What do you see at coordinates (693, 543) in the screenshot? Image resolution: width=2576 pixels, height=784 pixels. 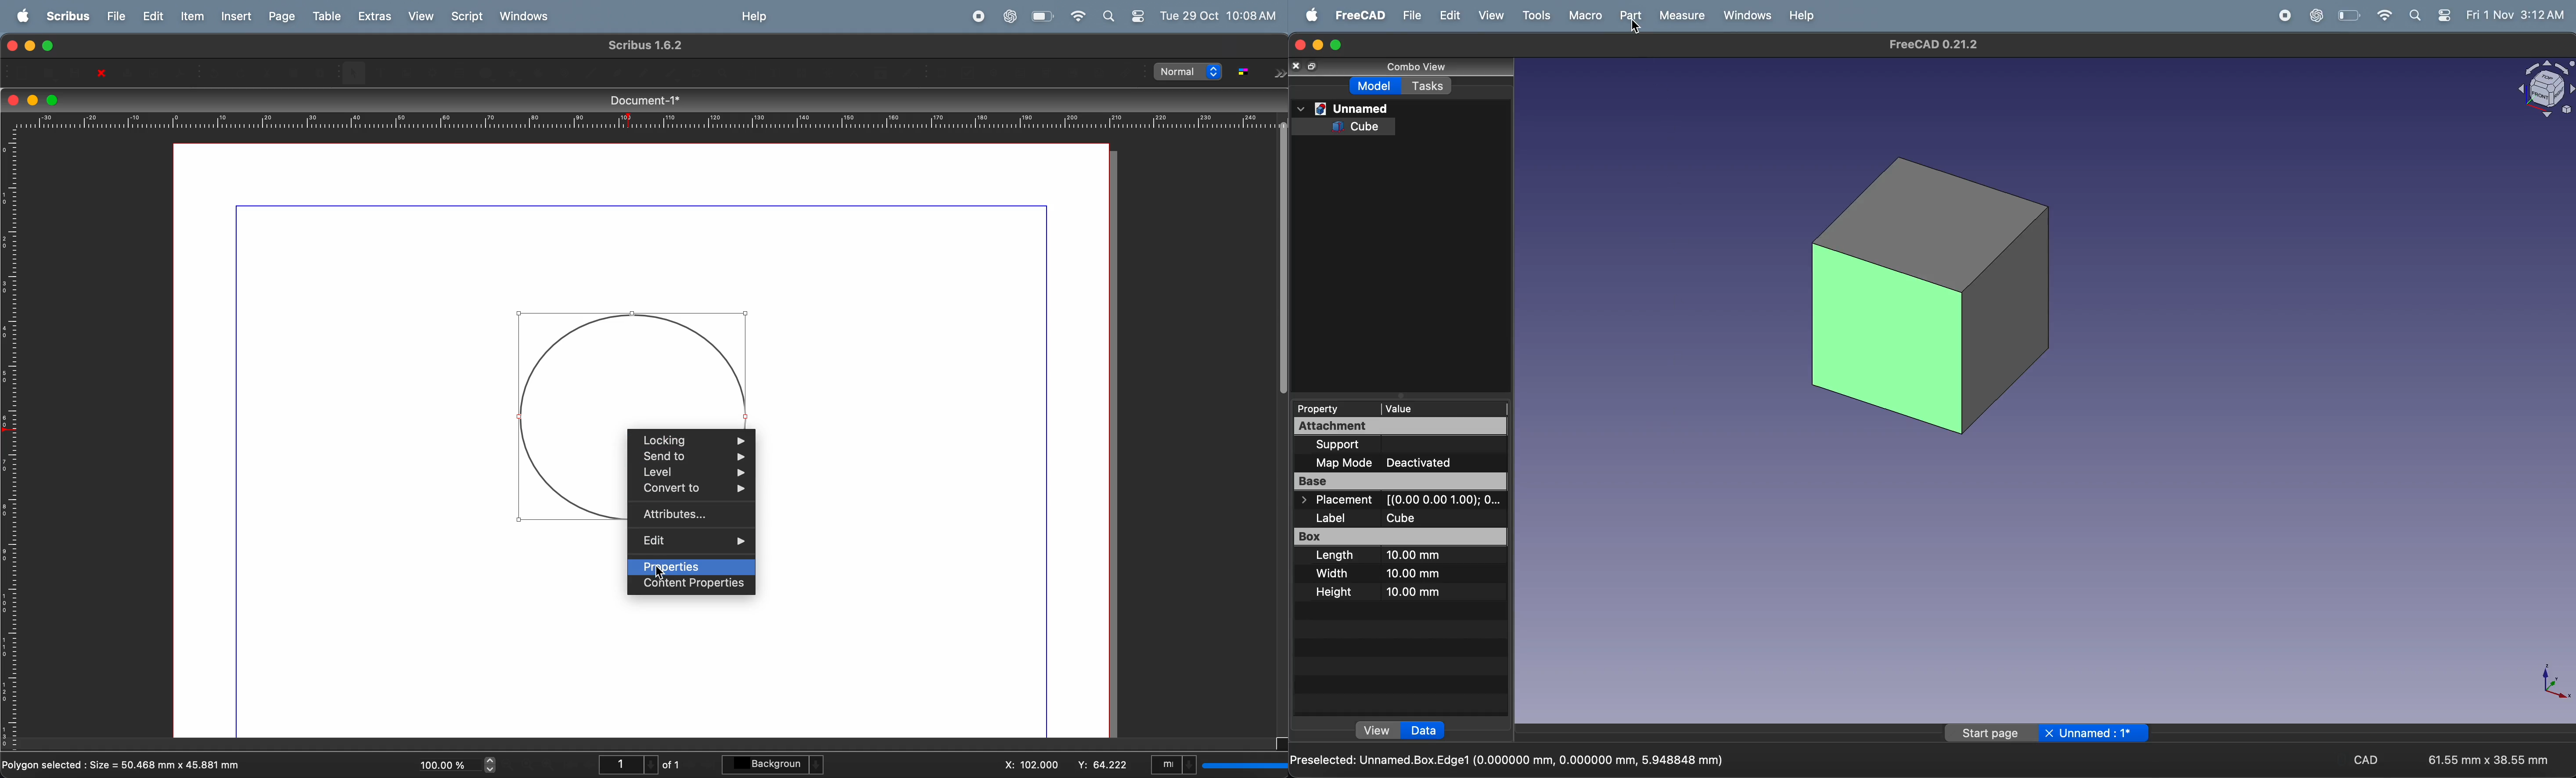 I see `edit` at bounding box center [693, 543].